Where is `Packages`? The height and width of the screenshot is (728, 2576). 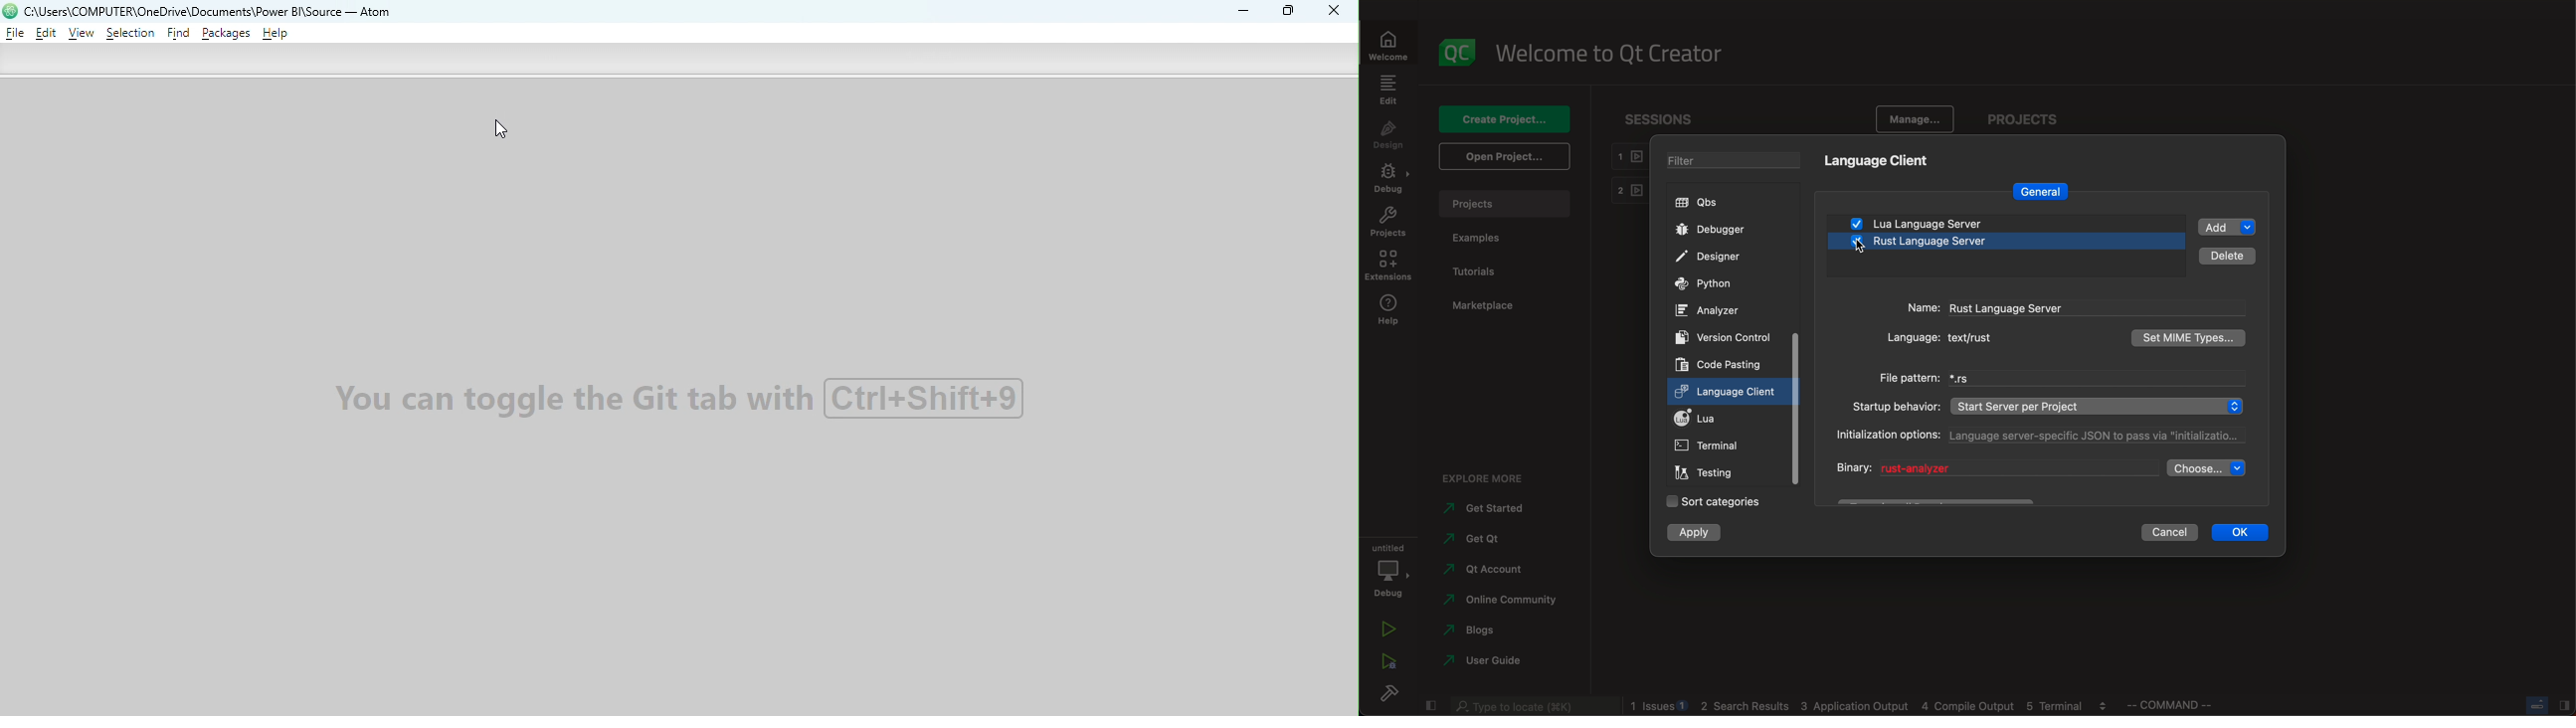
Packages is located at coordinates (227, 34).